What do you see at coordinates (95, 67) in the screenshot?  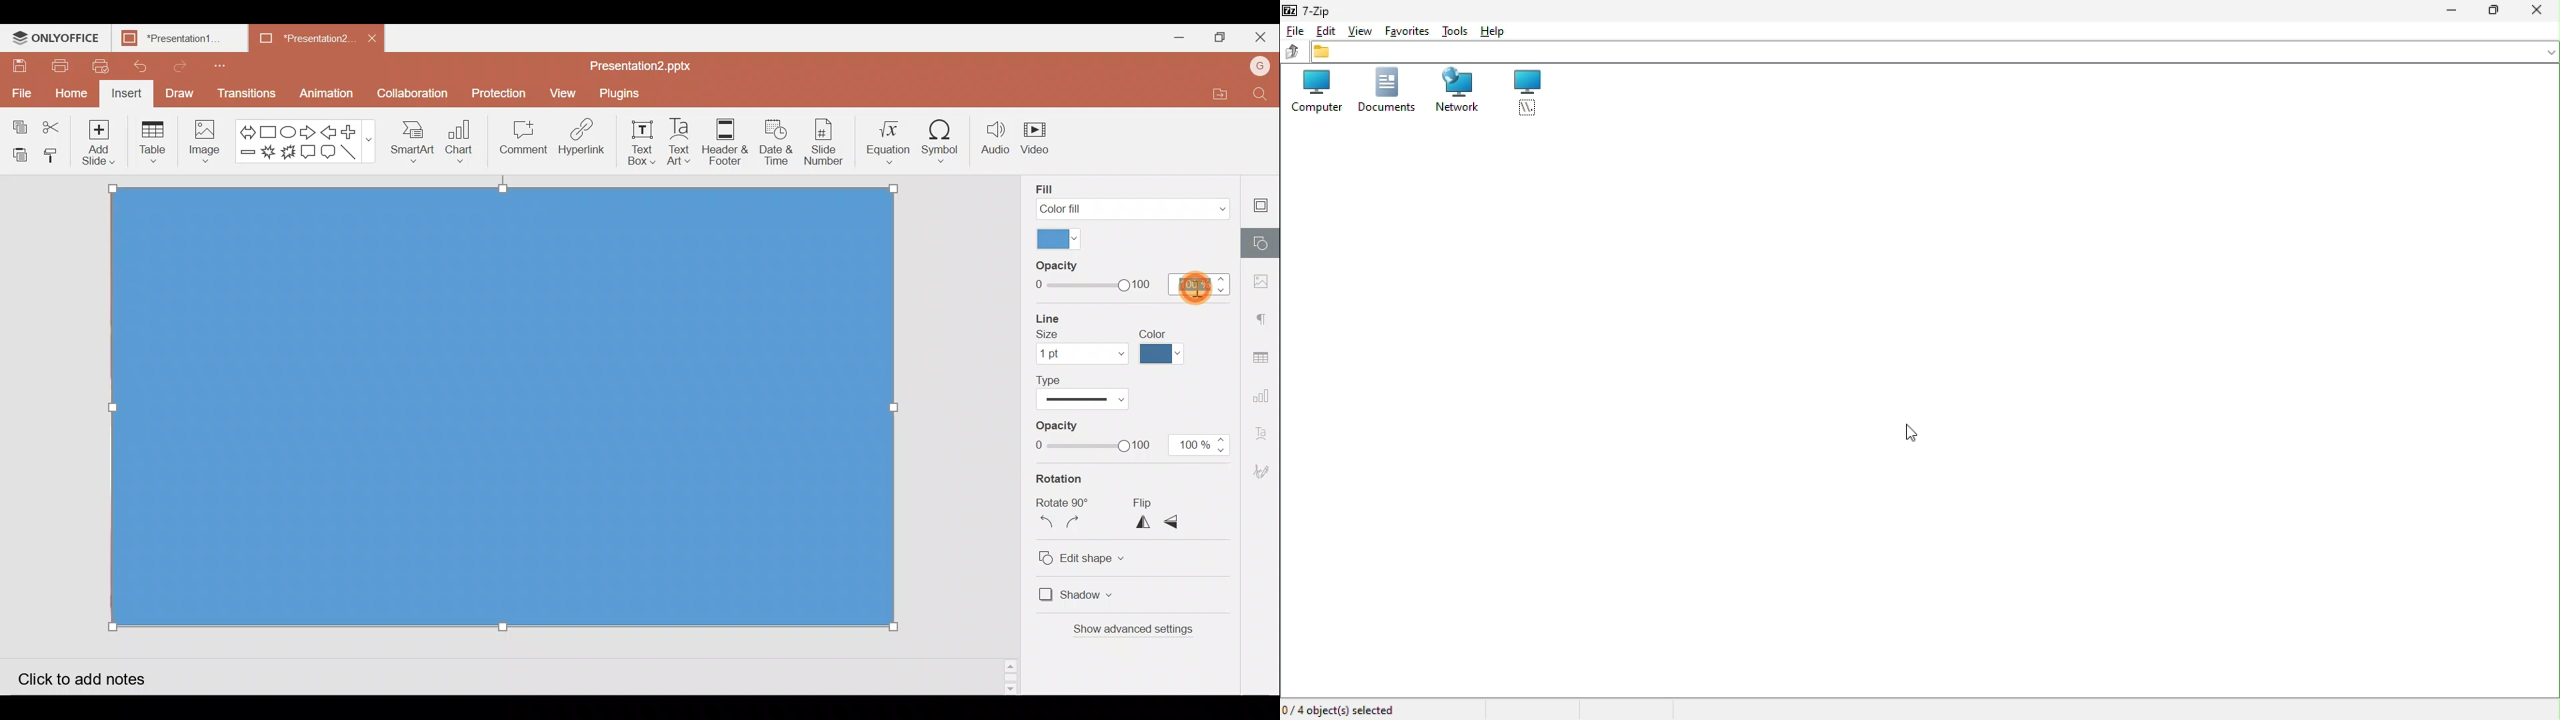 I see `Quick print` at bounding box center [95, 67].